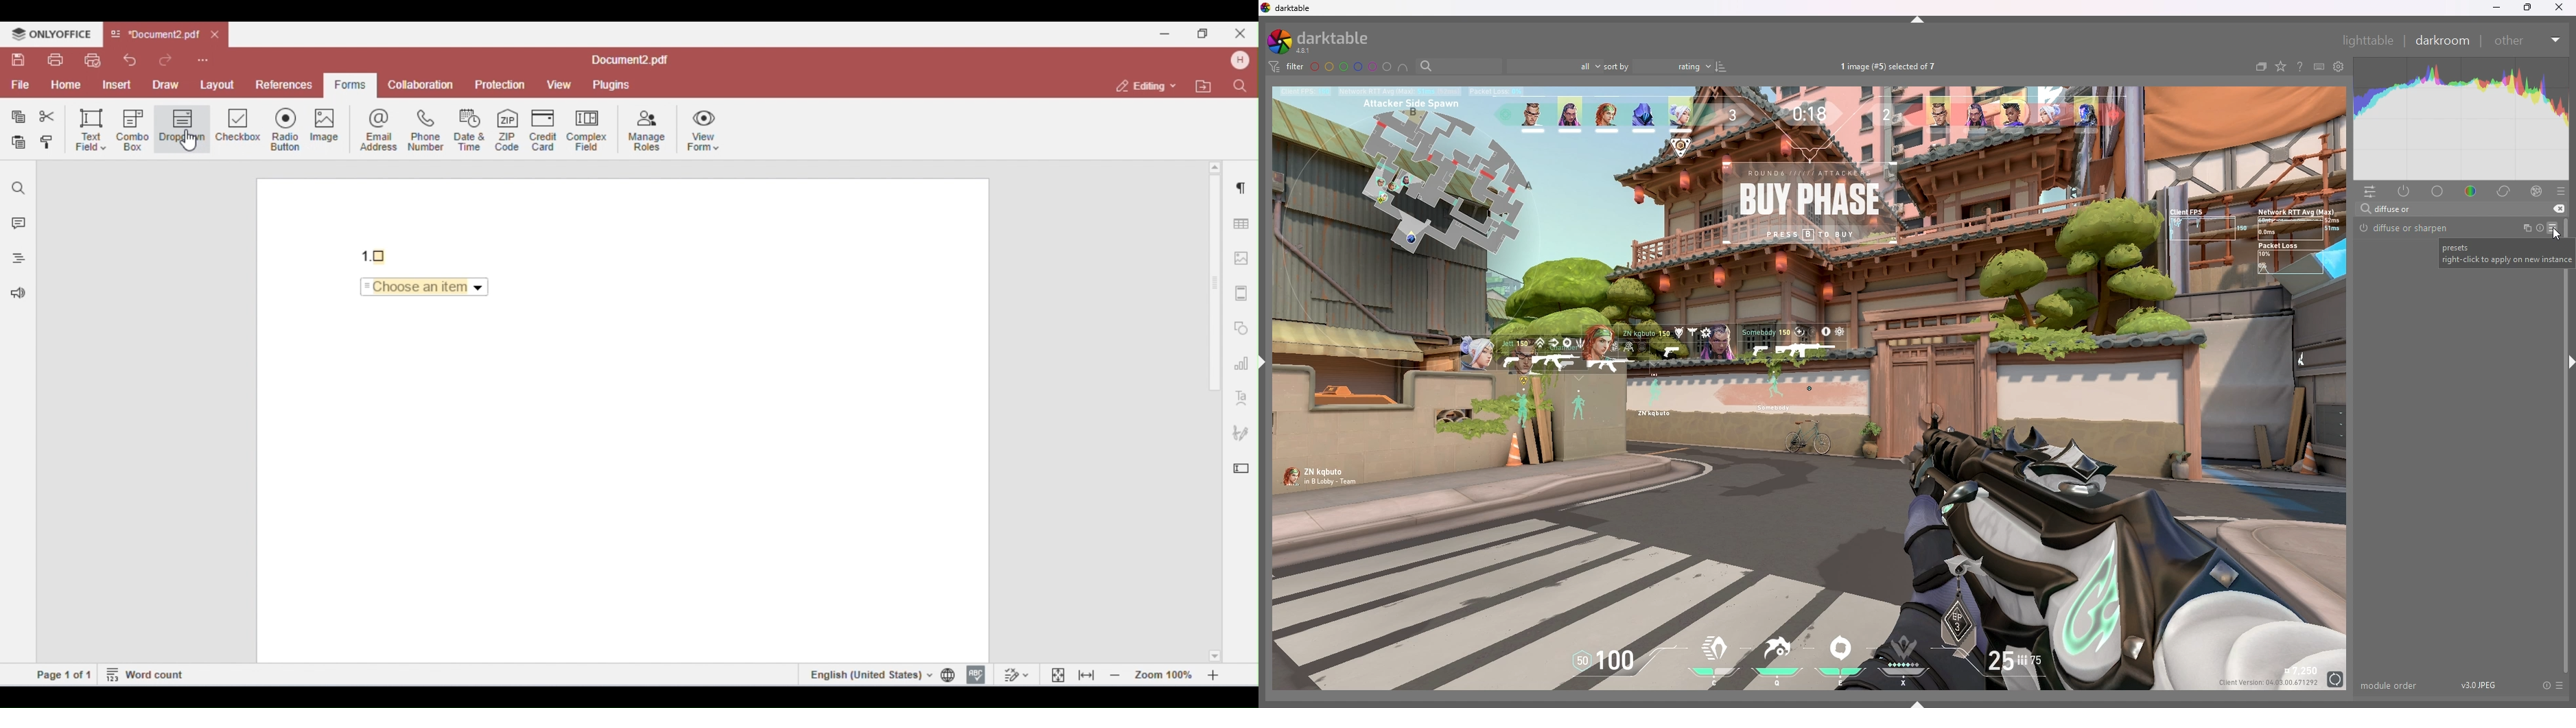 This screenshot has height=728, width=2576. I want to click on hide, so click(1919, 20).